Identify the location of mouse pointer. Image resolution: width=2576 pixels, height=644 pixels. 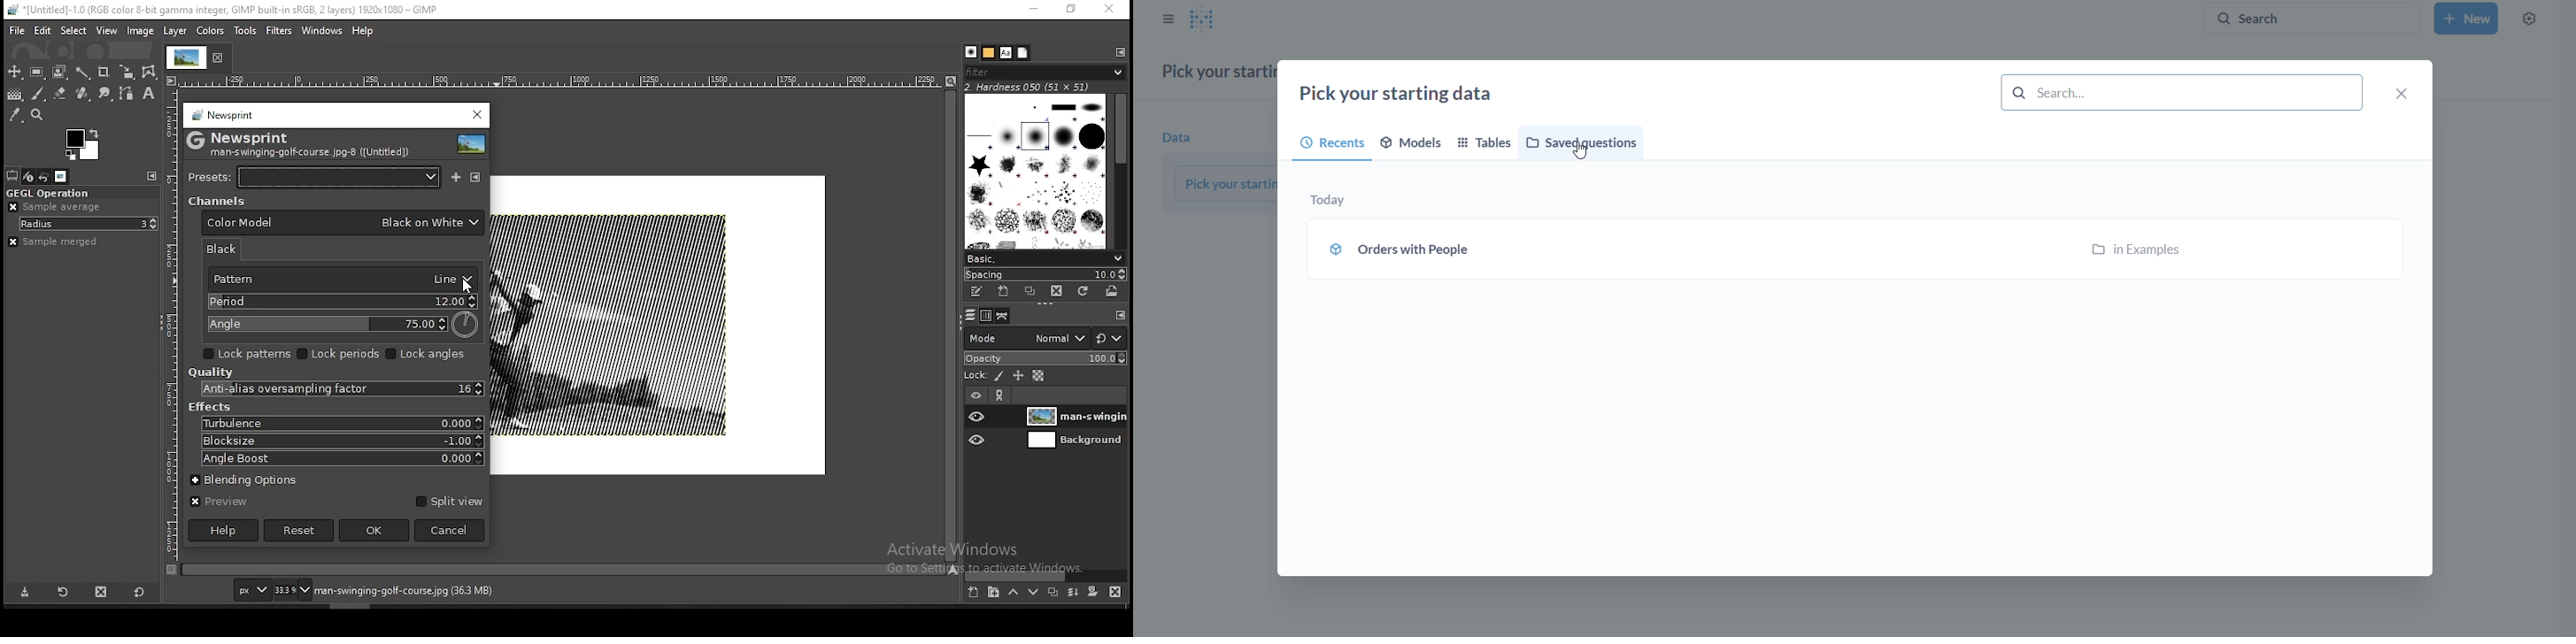
(470, 288).